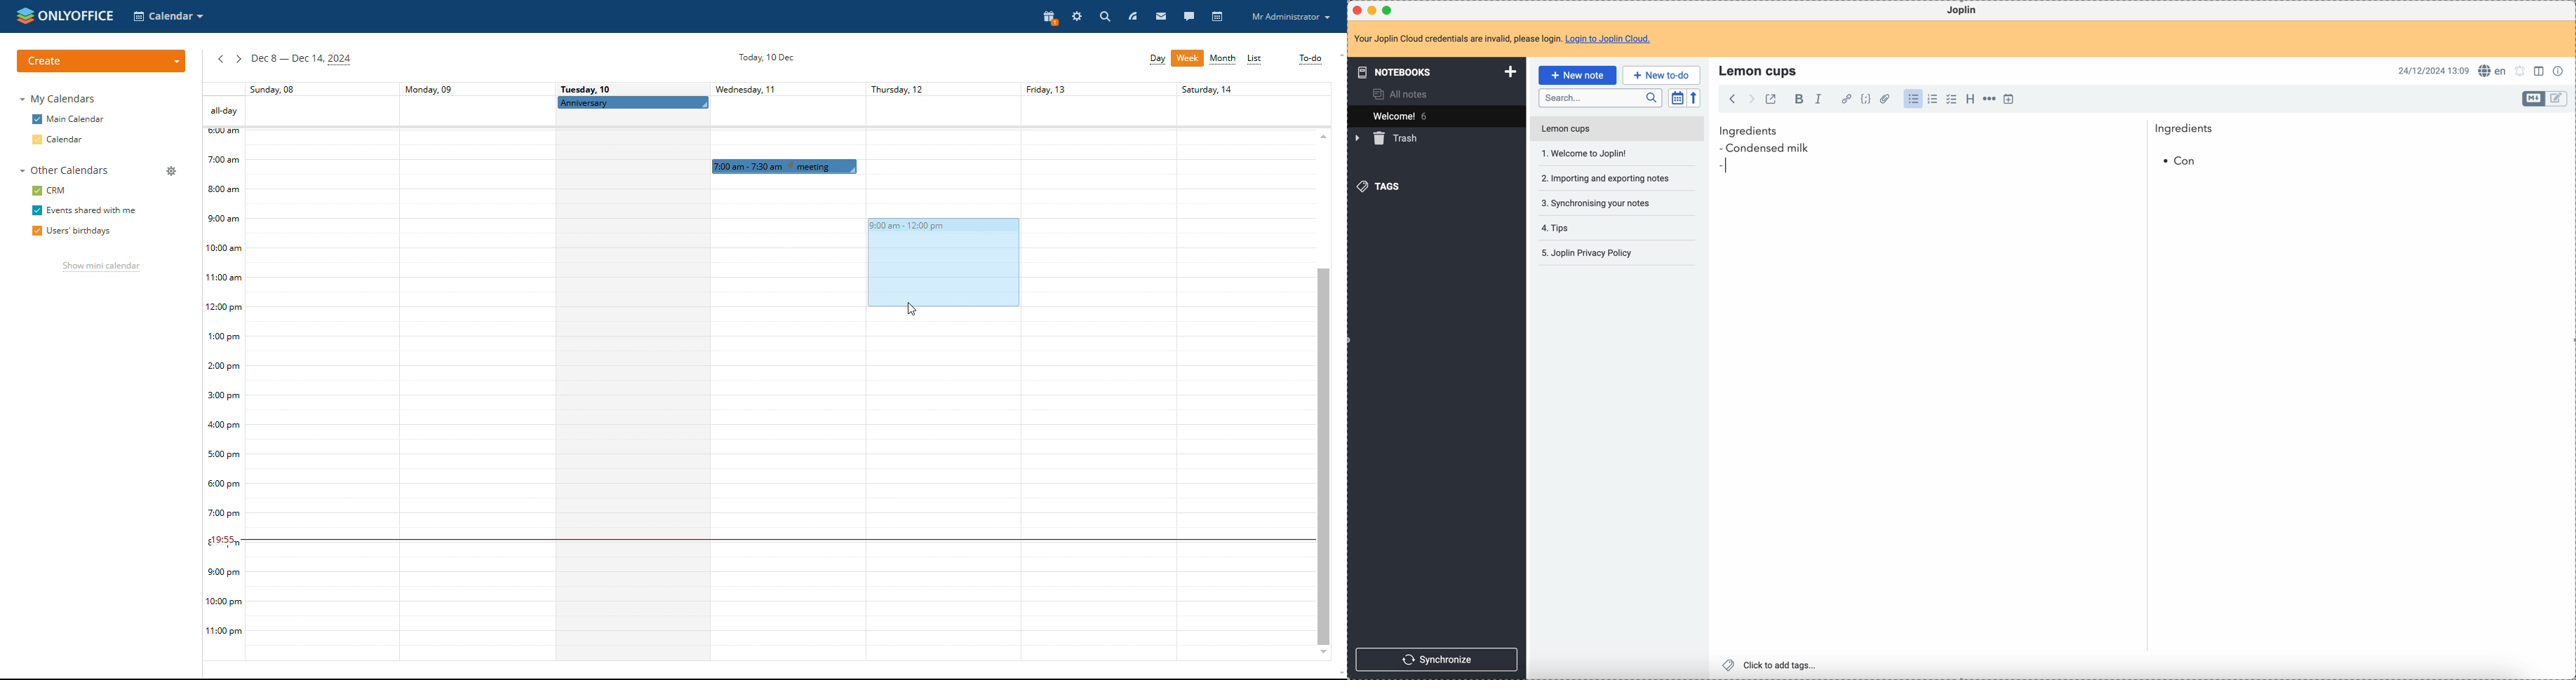  What do you see at coordinates (2520, 71) in the screenshot?
I see `set notifications` at bounding box center [2520, 71].